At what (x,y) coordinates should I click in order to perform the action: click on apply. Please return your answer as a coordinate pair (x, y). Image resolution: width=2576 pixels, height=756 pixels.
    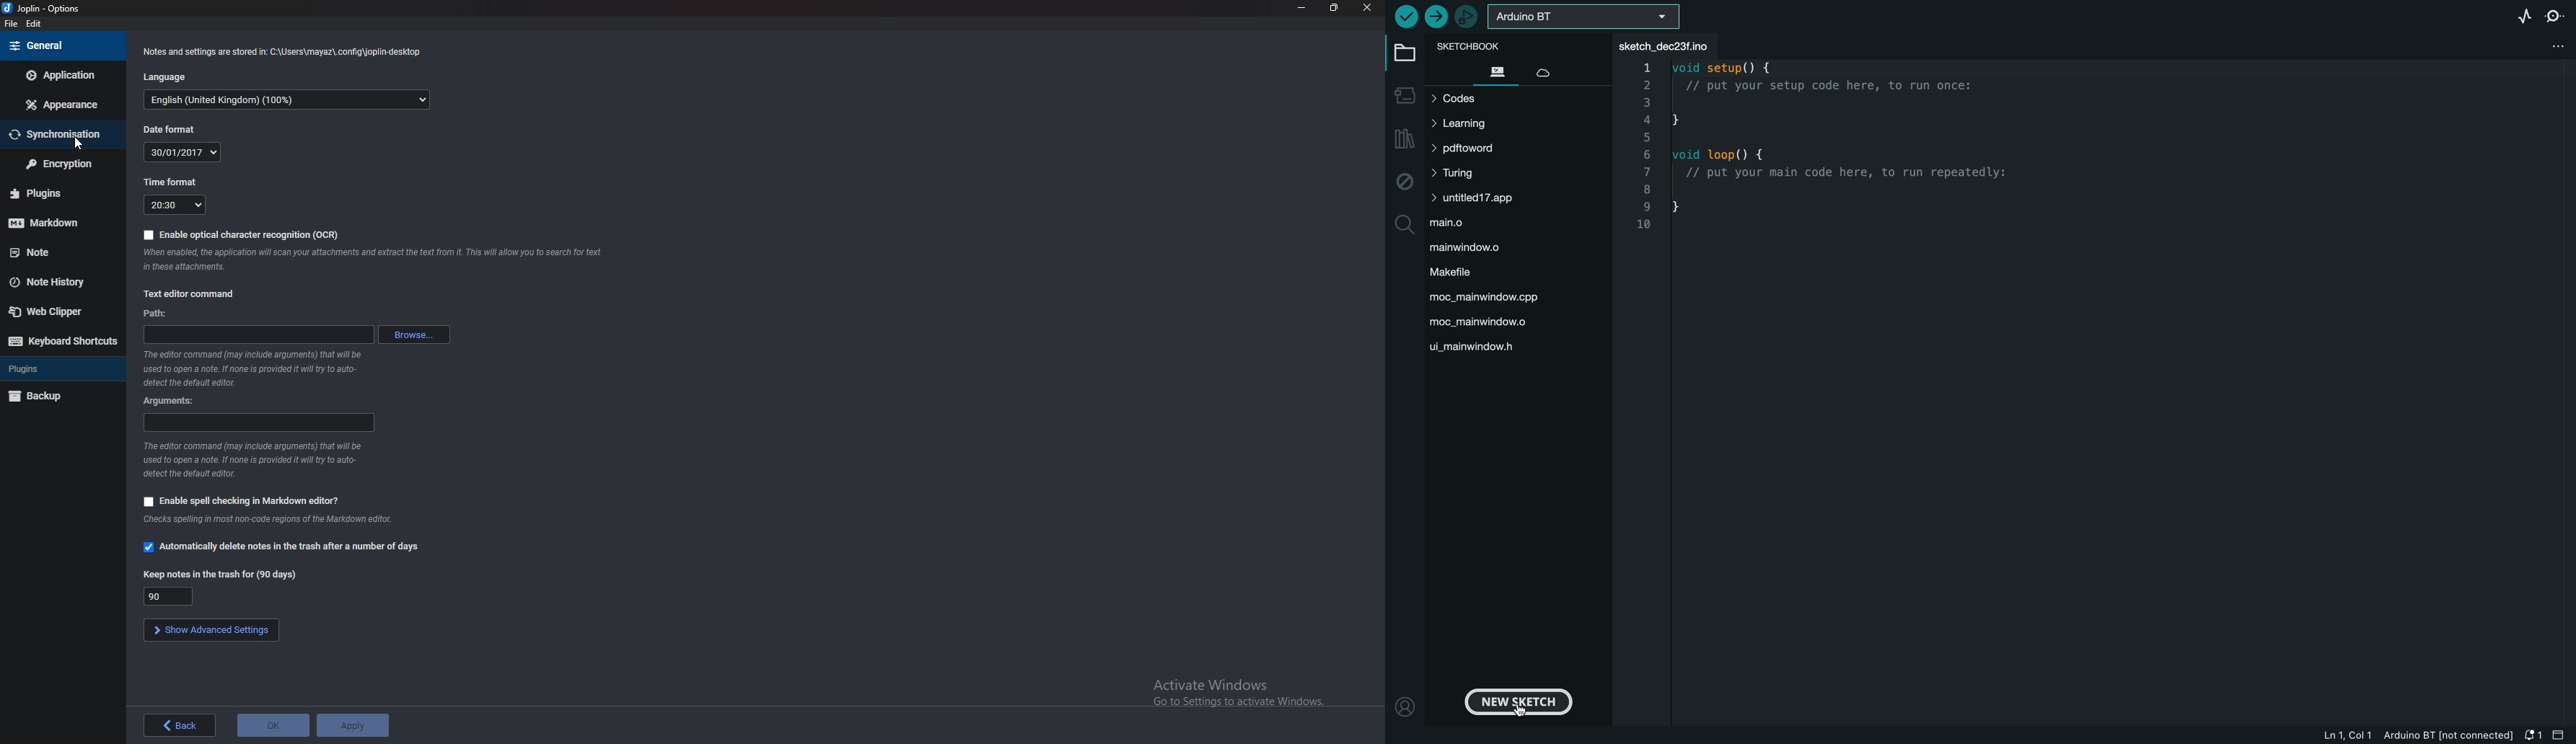
    Looking at the image, I should click on (353, 725).